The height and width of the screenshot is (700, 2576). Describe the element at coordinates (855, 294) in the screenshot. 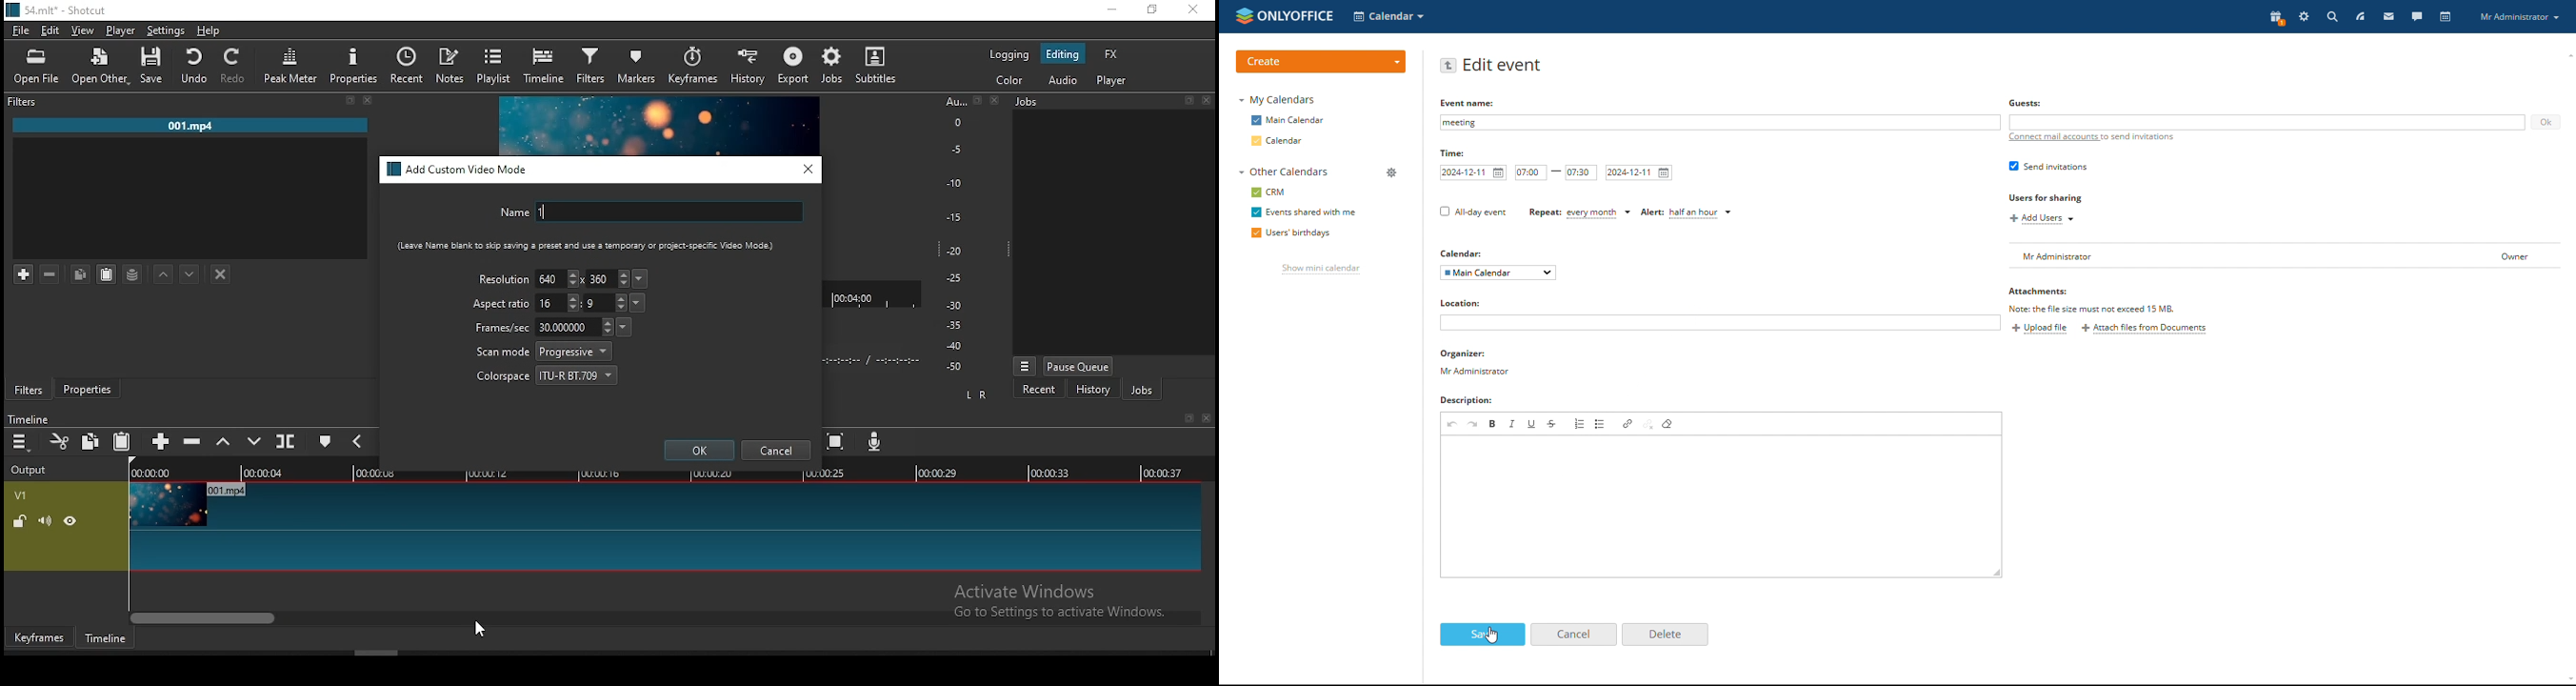

I see `00:04:00` at that location.